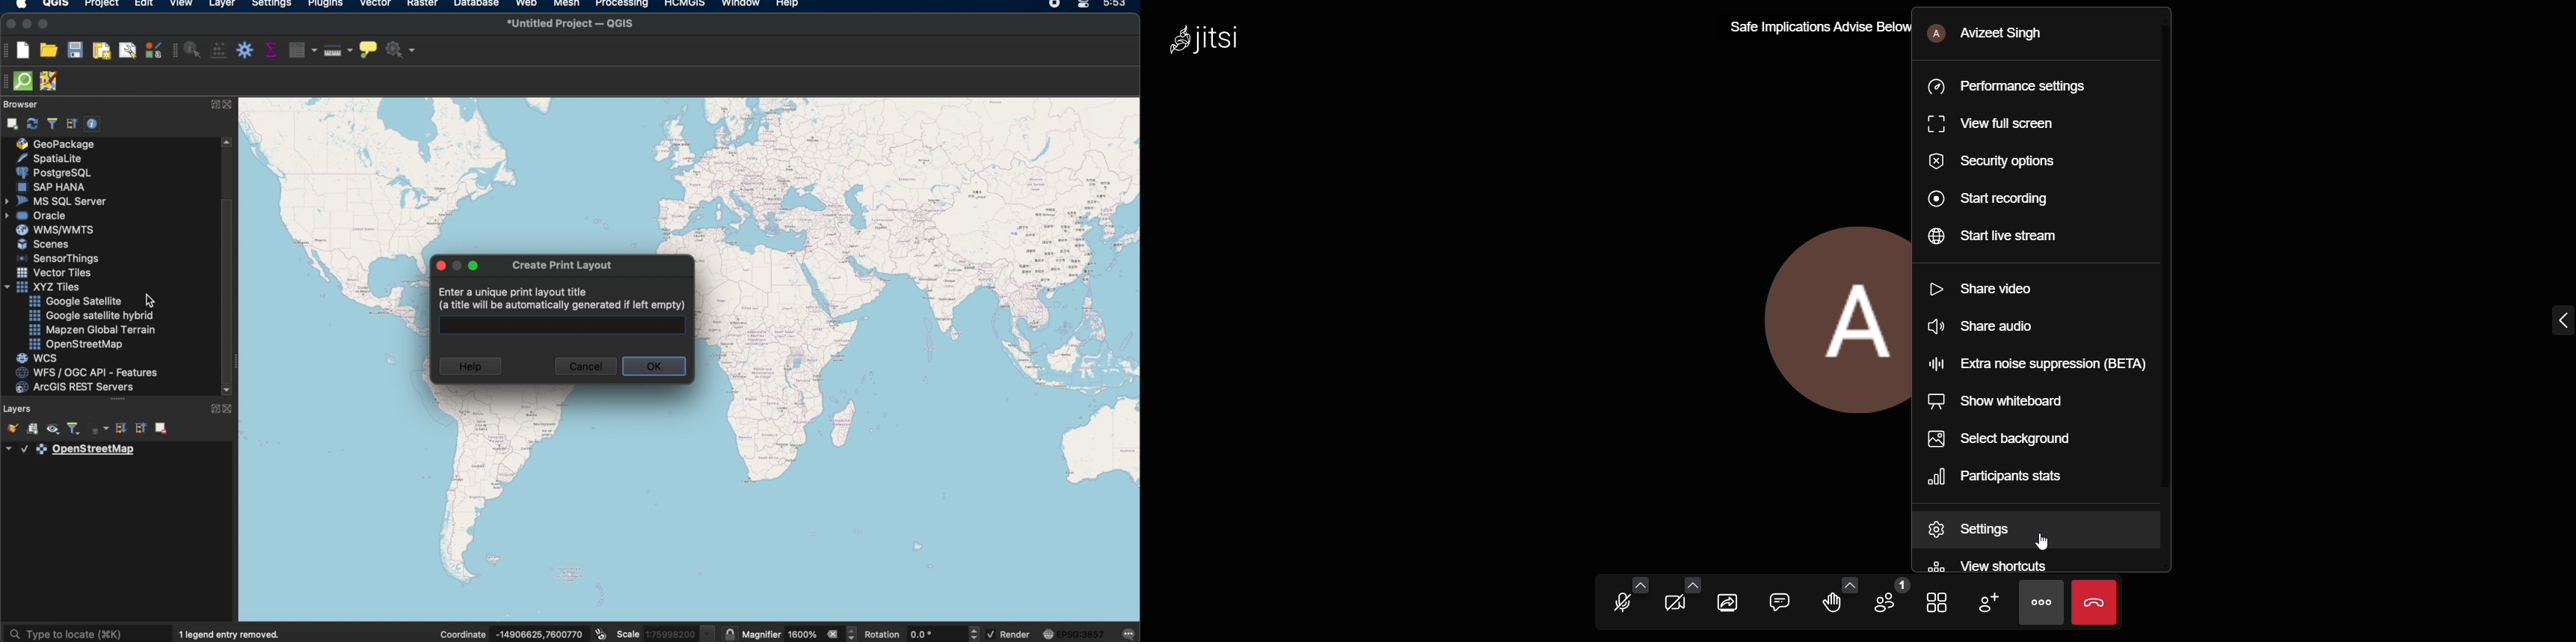  What do you see at coordinates (1891, 596) in the screenshot?
I see `participants` at bounding box center [1891, 596].